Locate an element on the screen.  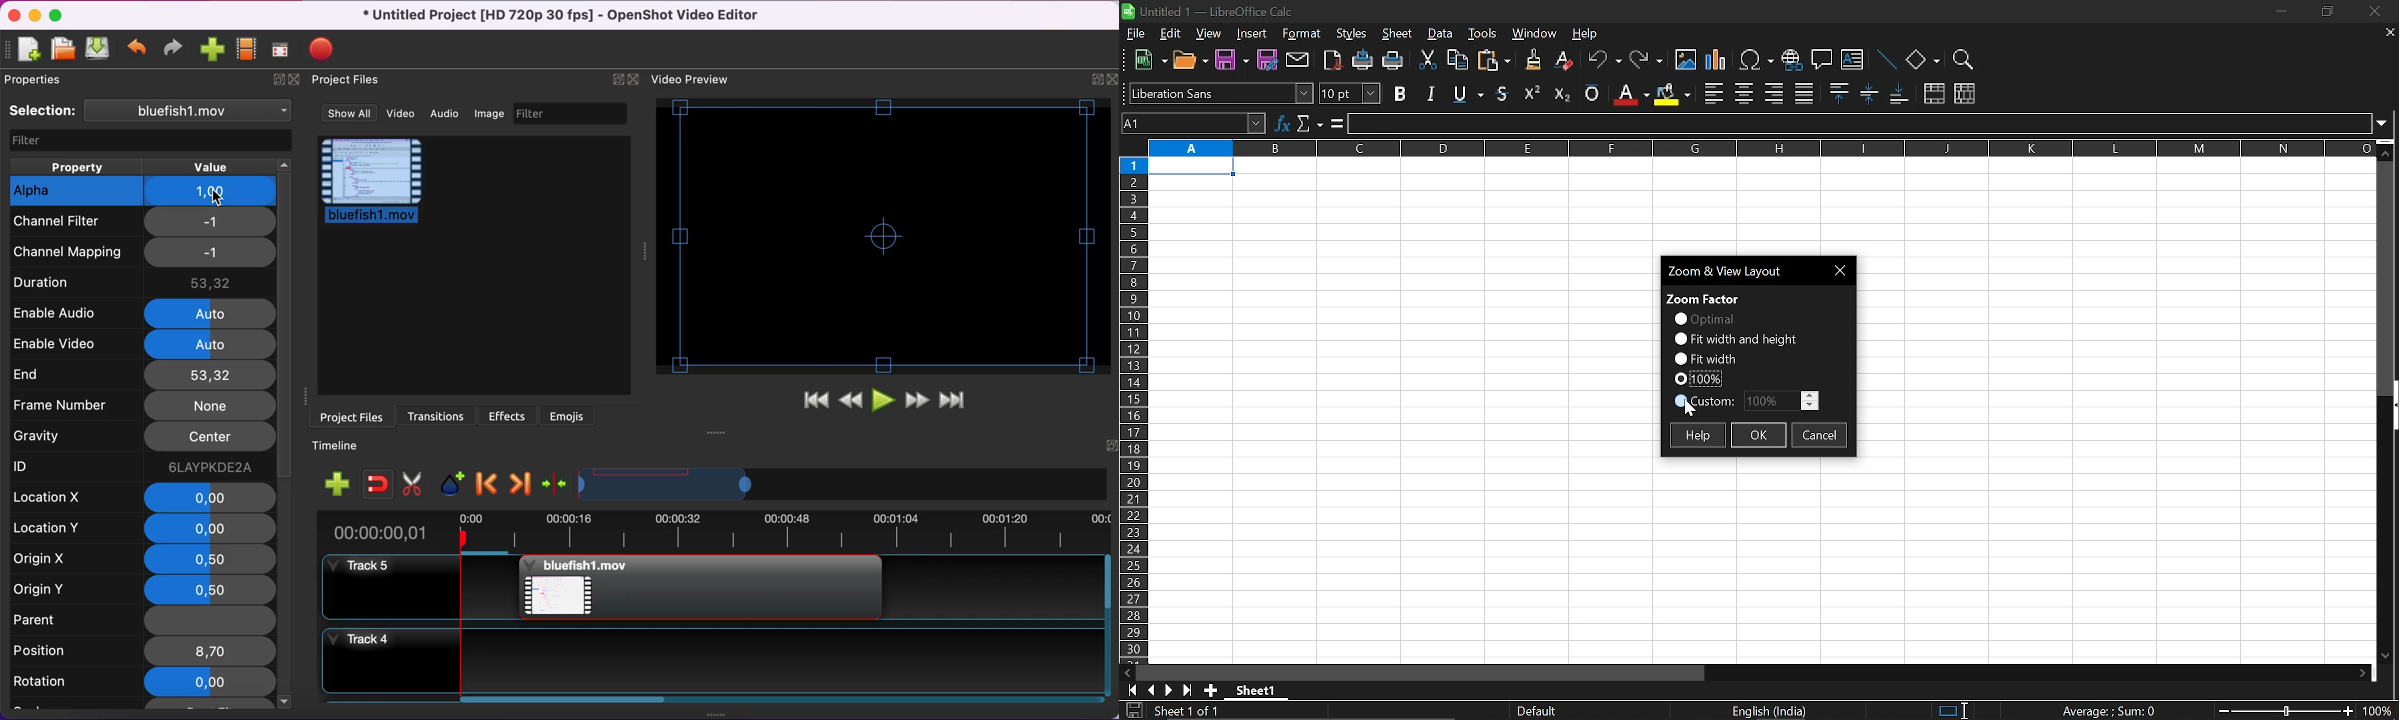
new is located at coordinates (1151, 61).